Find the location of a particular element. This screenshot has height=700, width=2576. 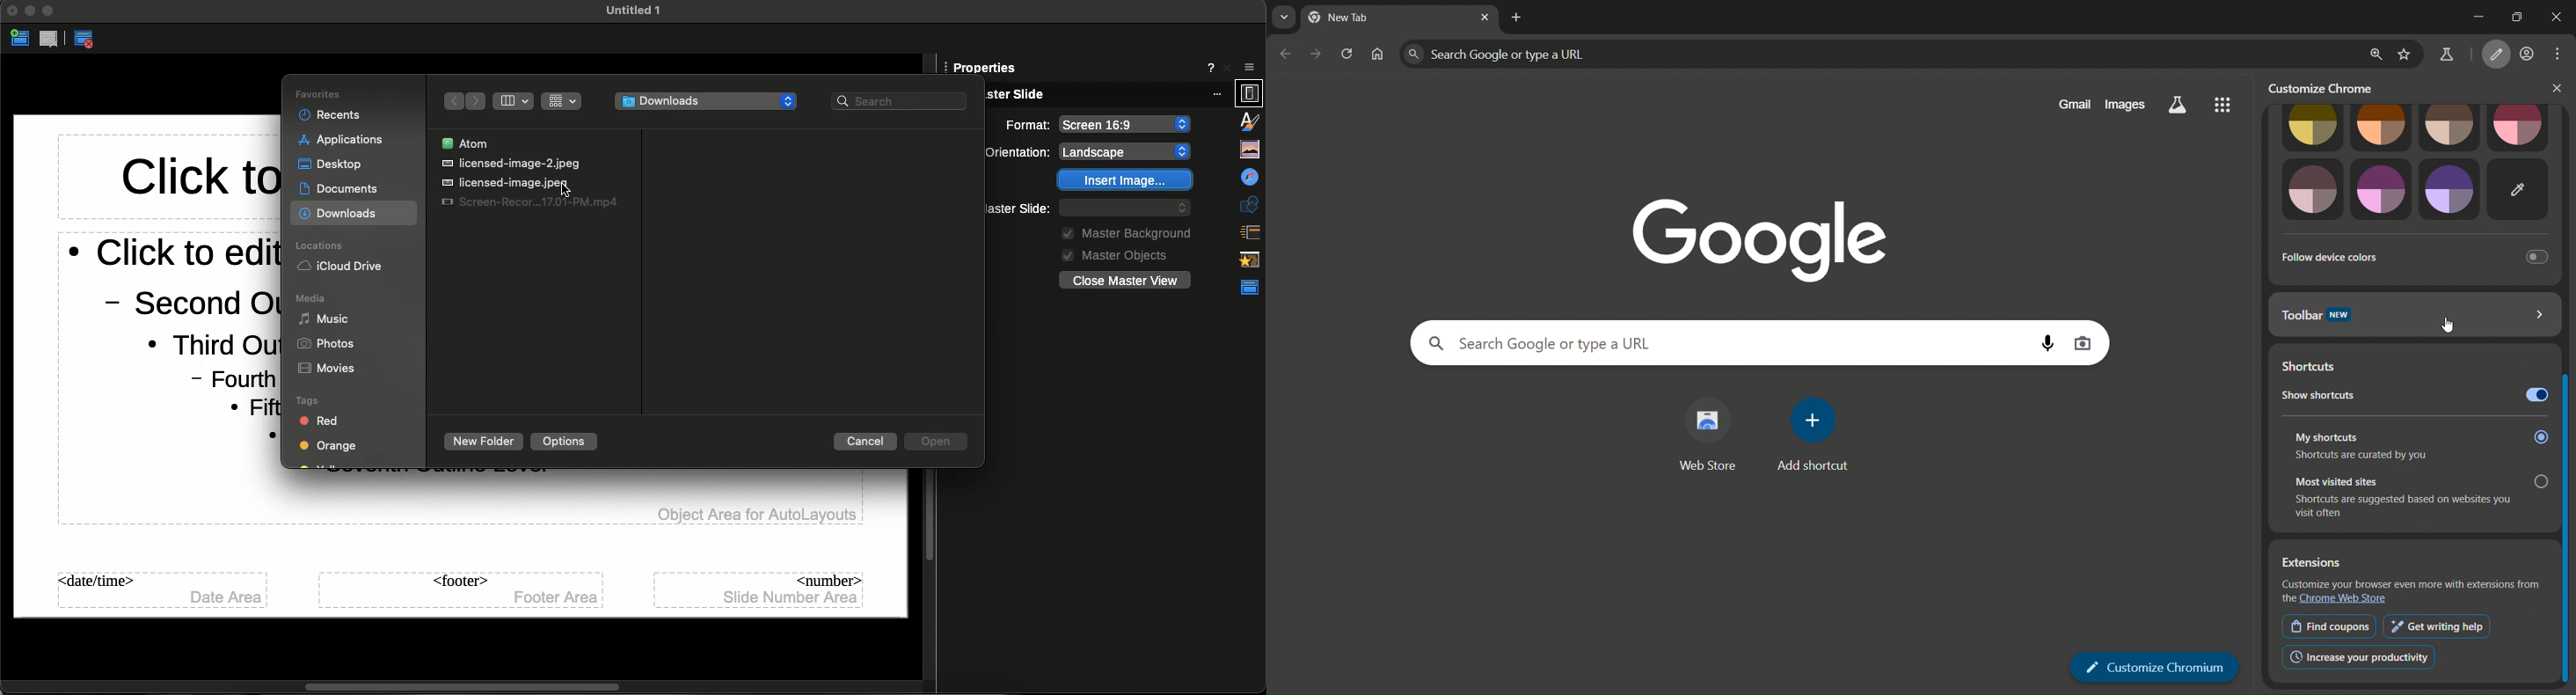

Search is located at coordinates (901, 99).